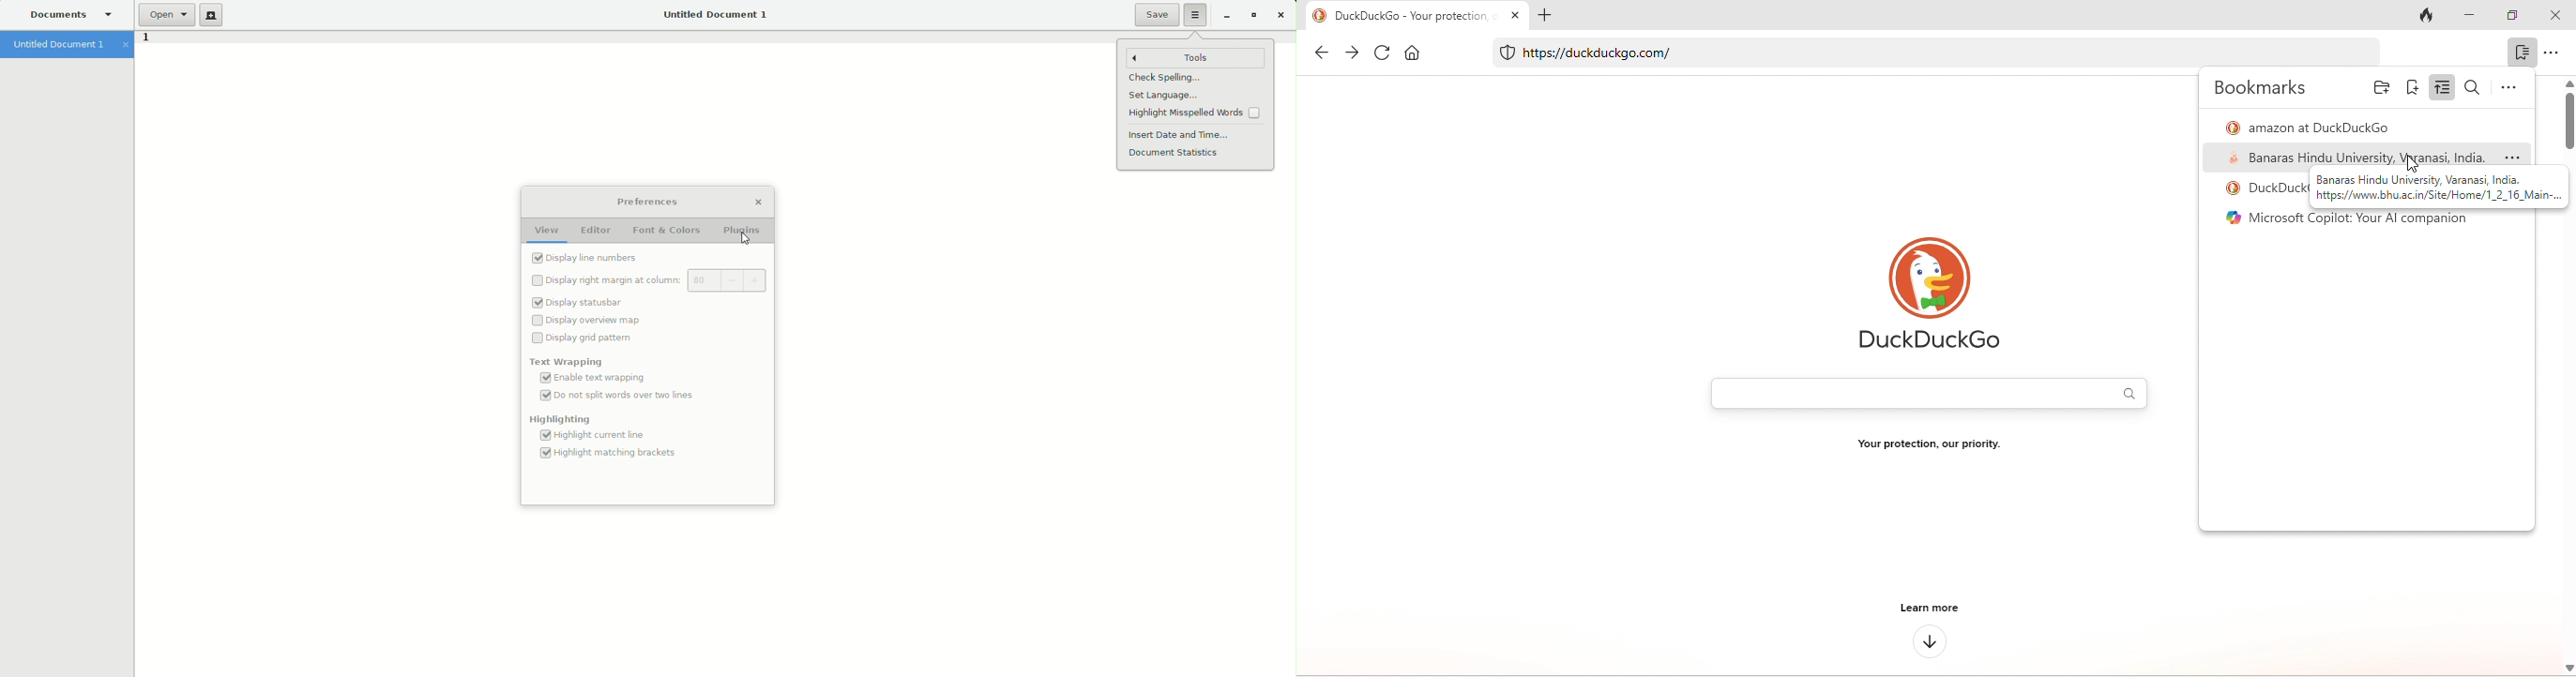 The width and height of the screenshot is (2576, 700). Describe the element at coordinates (749, 279) in the screenshot. I see `+` at that location.